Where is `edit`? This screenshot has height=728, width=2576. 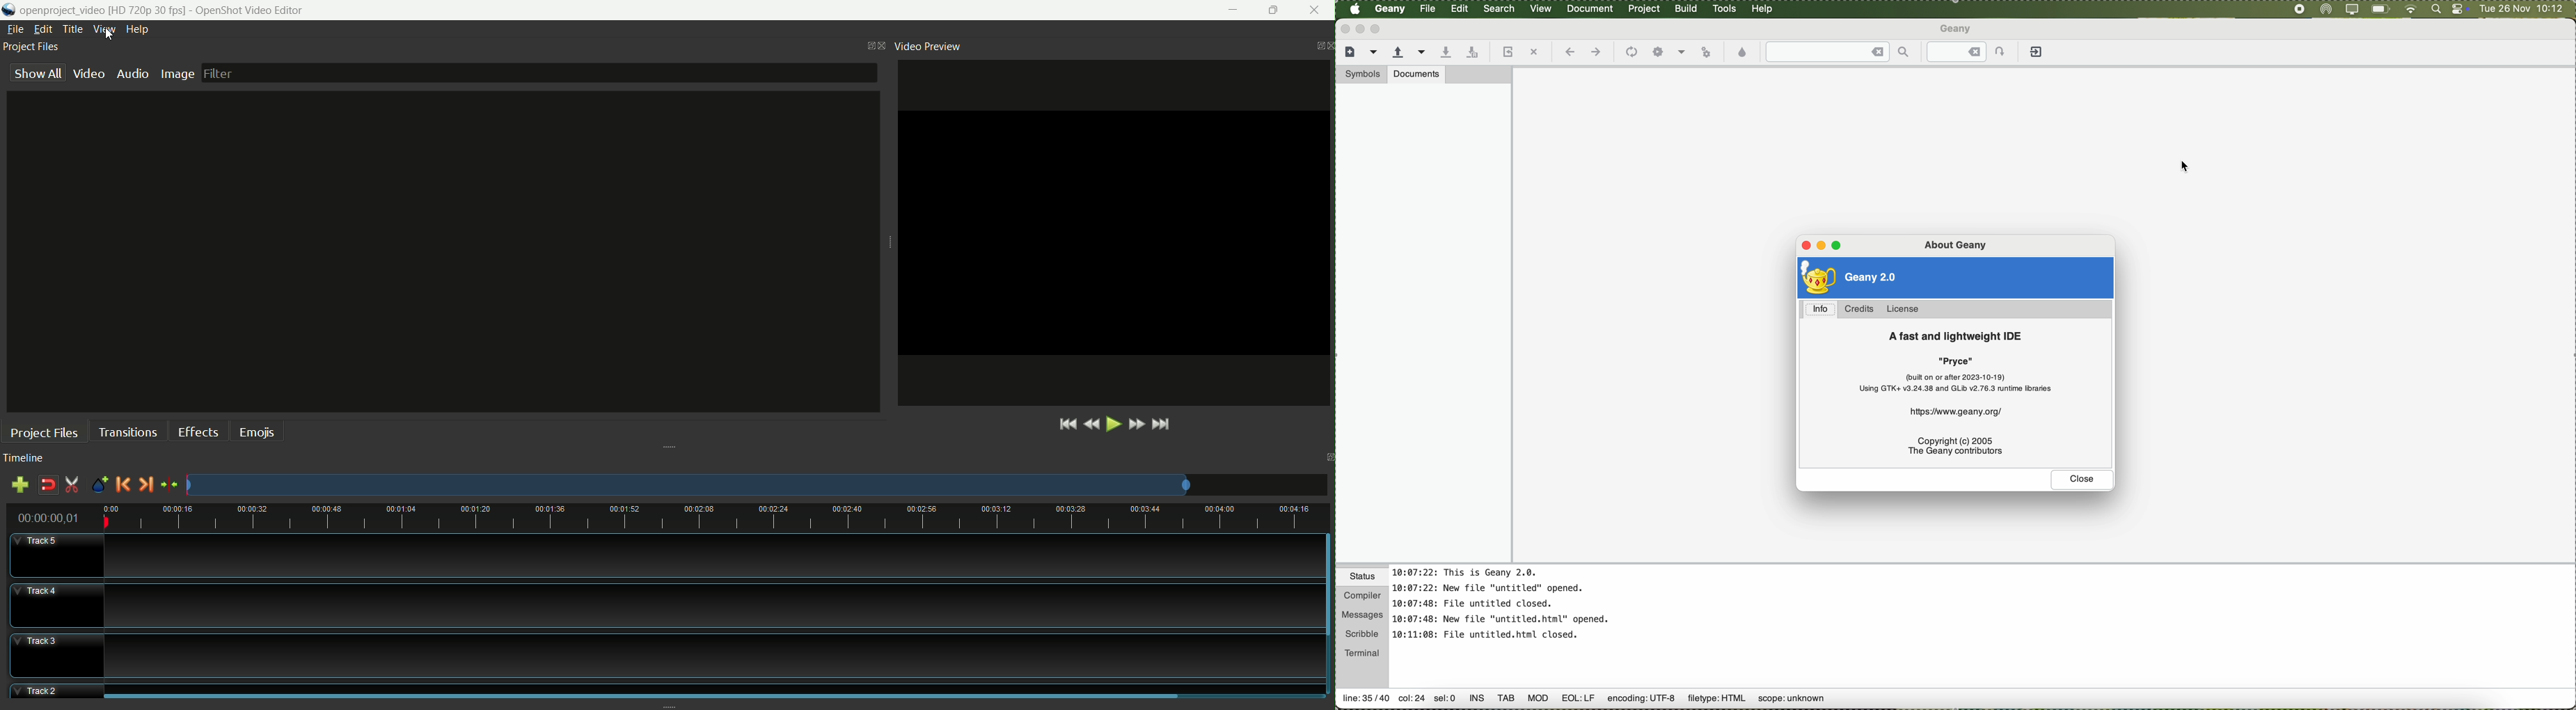
edit is located at coordinates (42, 29).